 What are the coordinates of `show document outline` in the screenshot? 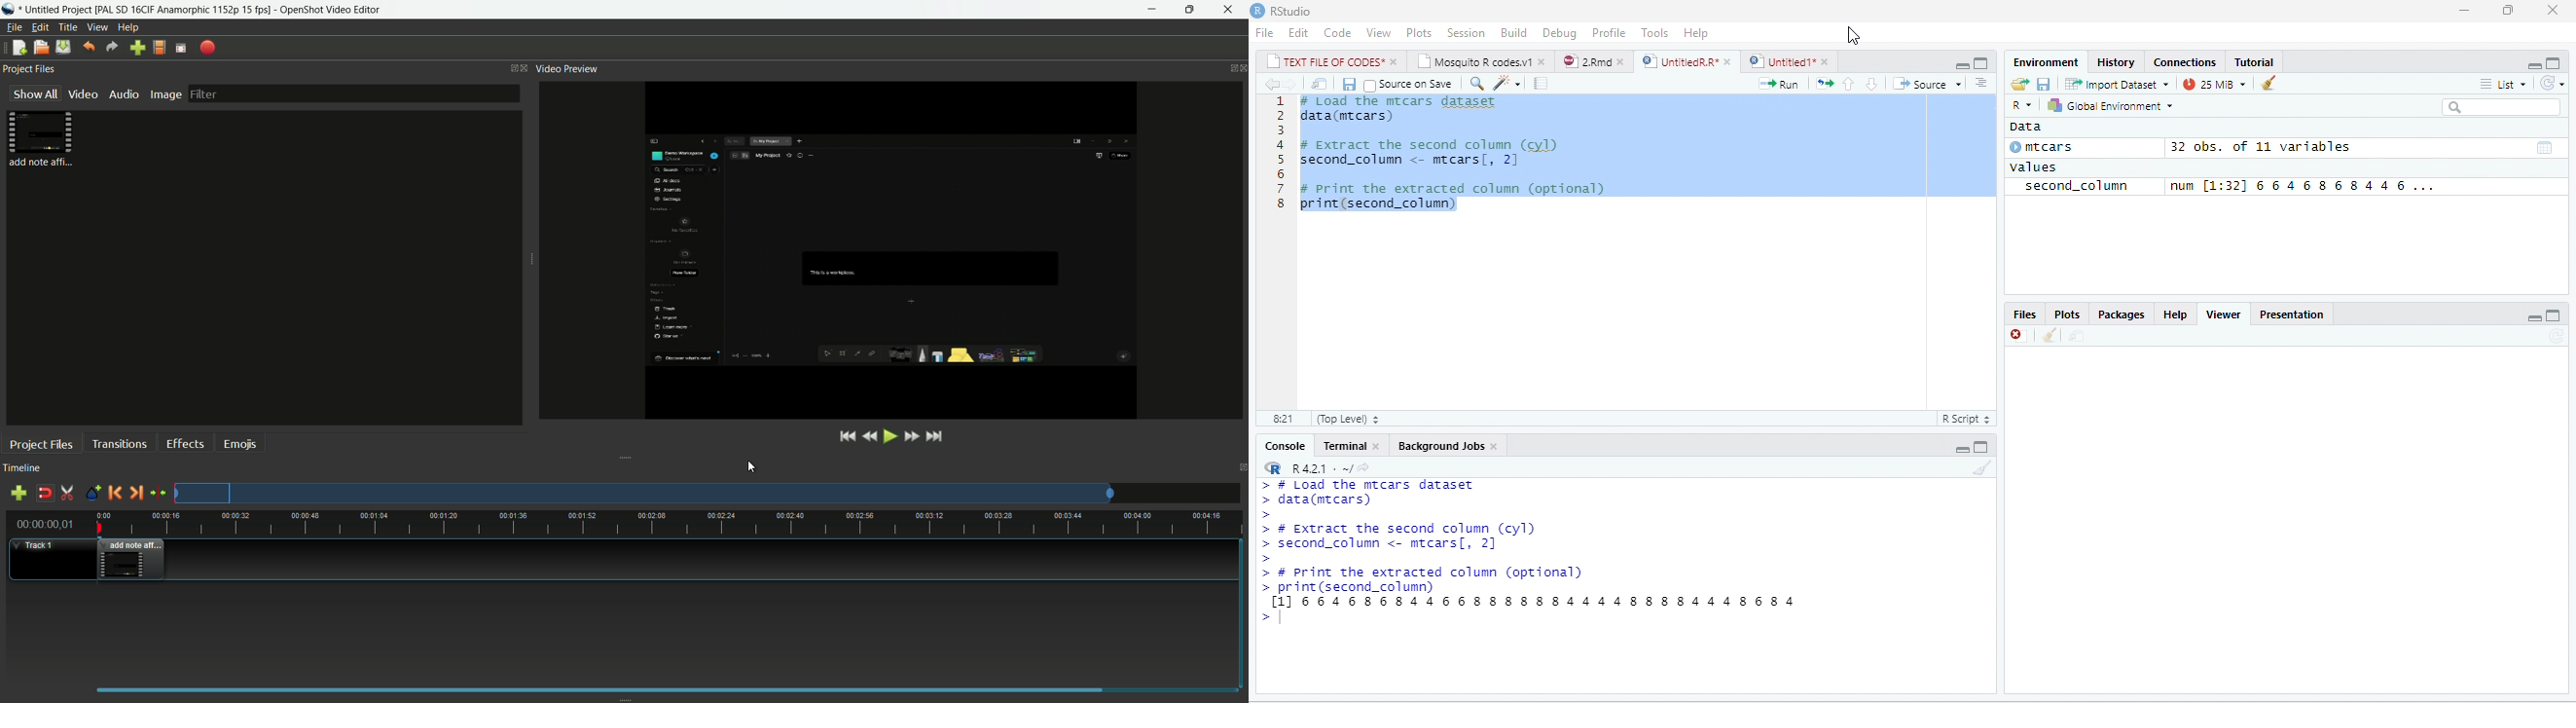 It's located at (1980, 83).